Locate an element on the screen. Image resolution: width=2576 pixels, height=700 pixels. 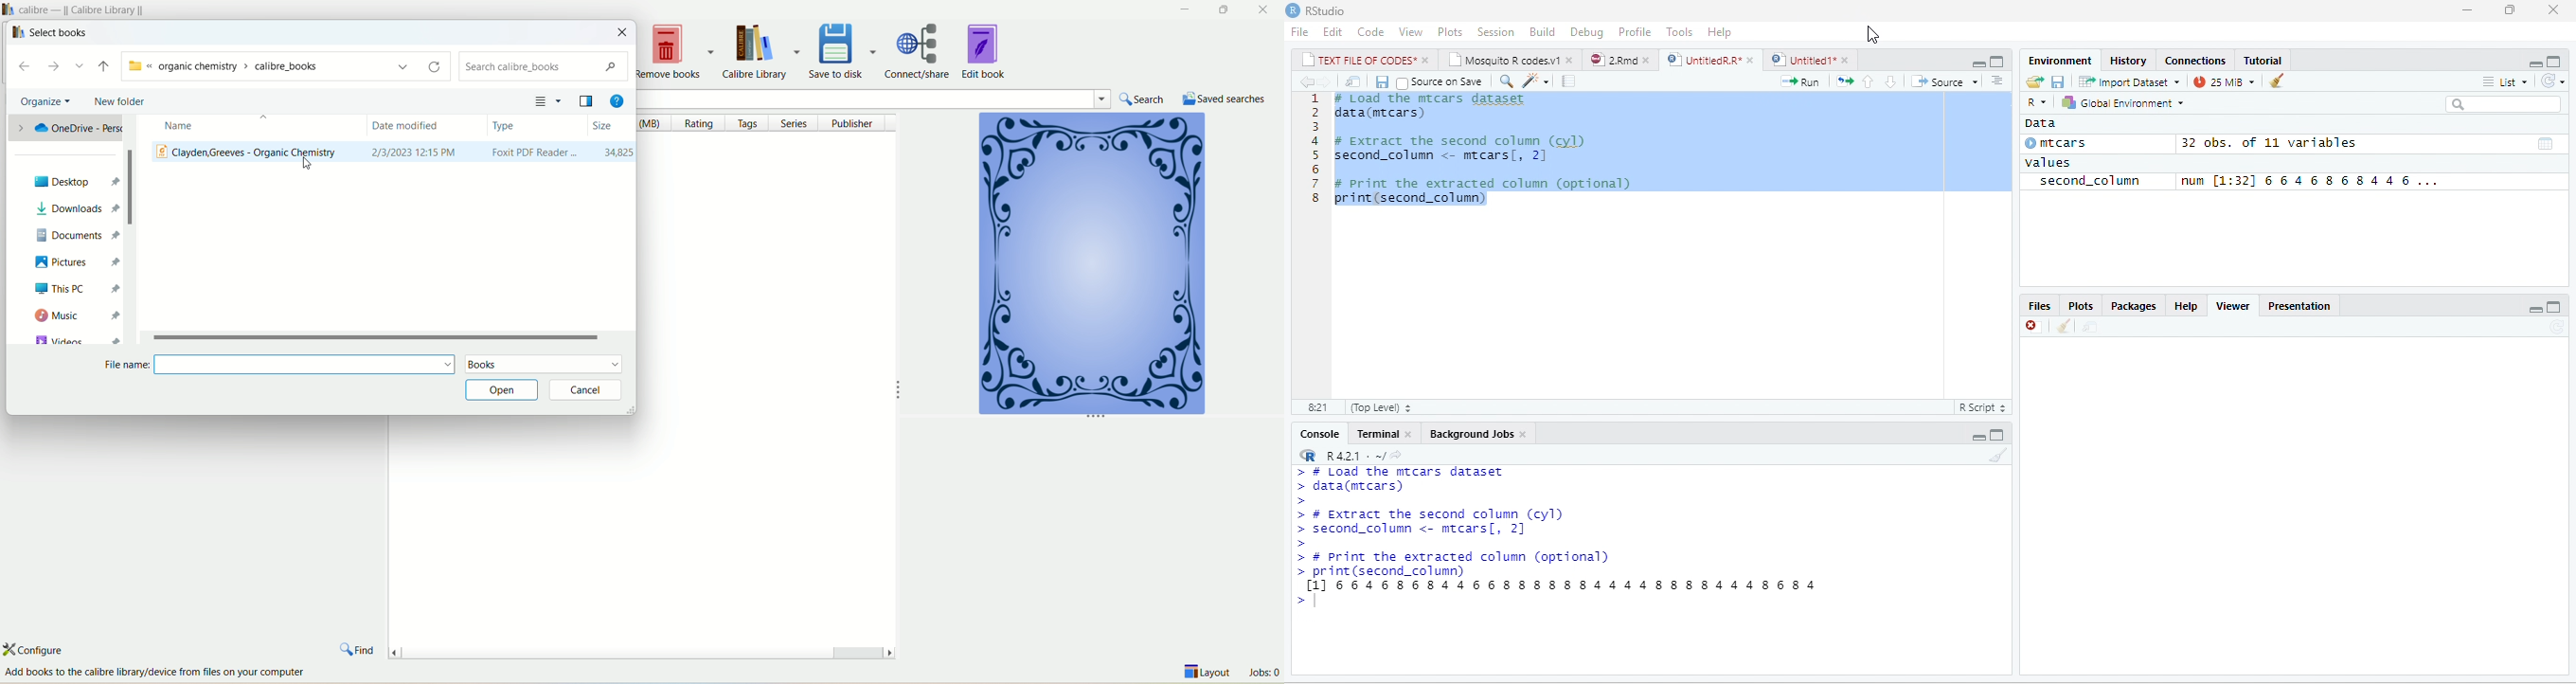
edit book is located at coordinates (986, 50).